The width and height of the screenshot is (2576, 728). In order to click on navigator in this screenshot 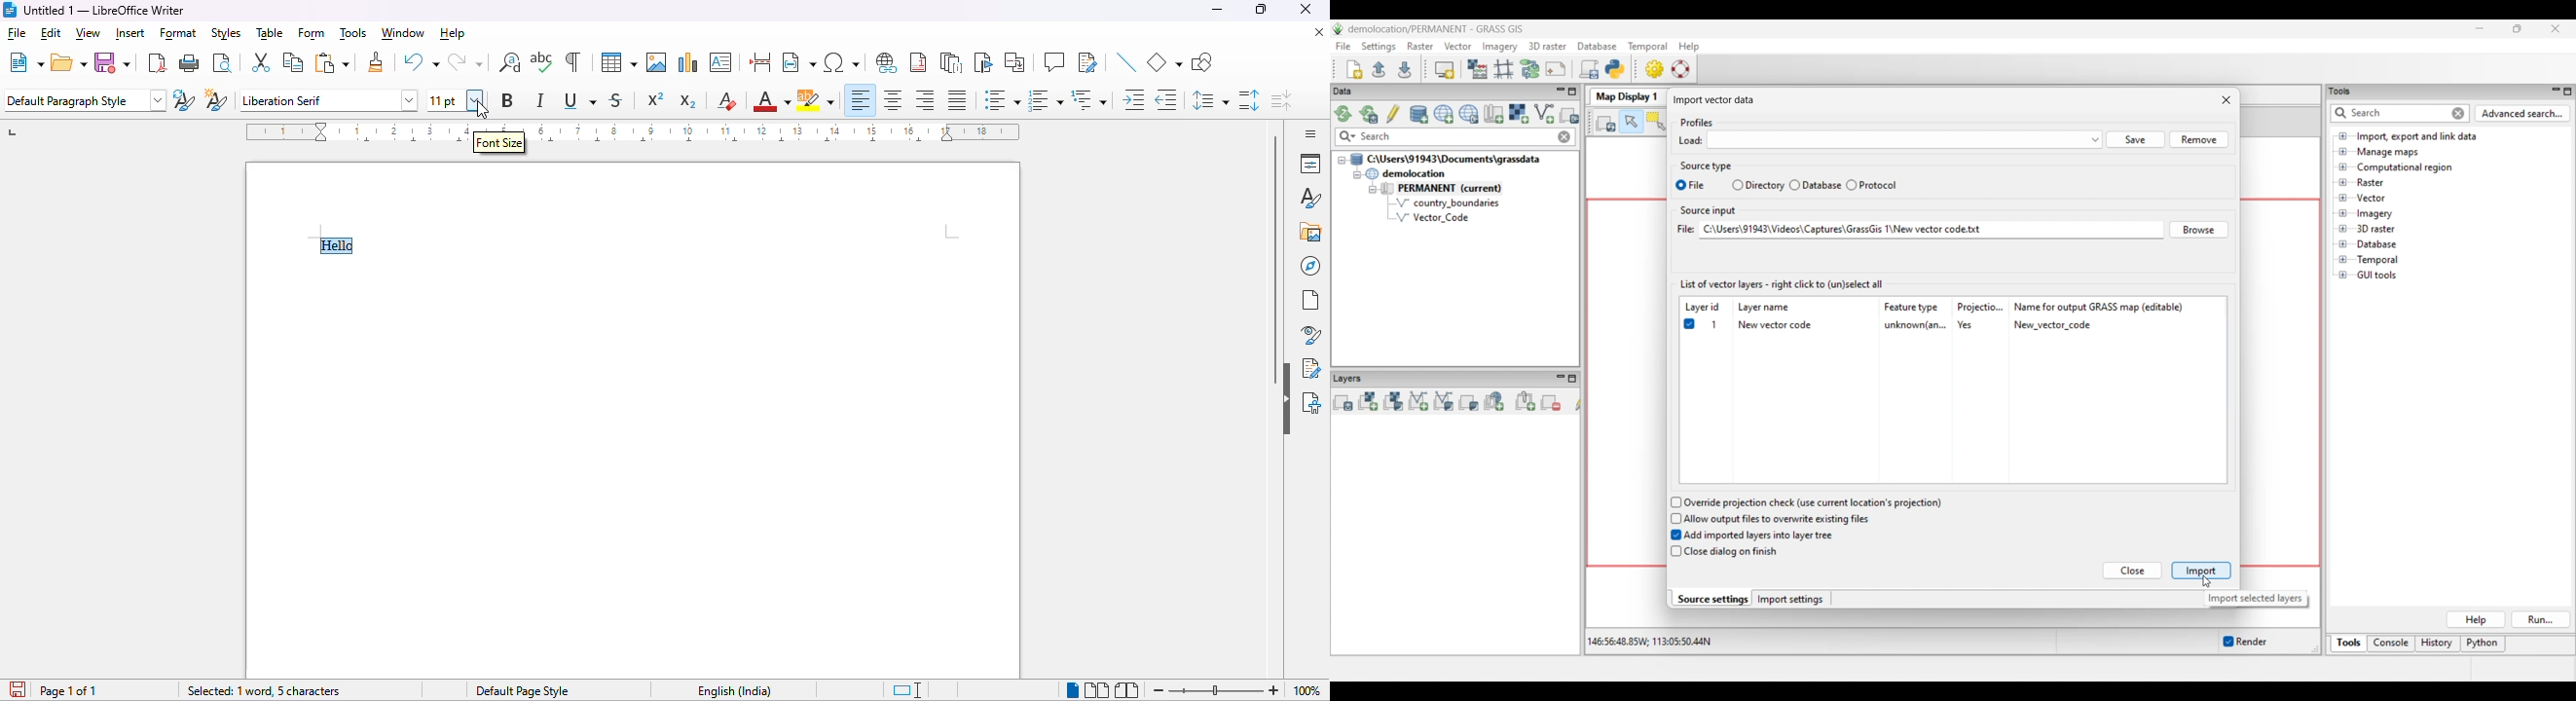, I will do `click(1310, 266)`.